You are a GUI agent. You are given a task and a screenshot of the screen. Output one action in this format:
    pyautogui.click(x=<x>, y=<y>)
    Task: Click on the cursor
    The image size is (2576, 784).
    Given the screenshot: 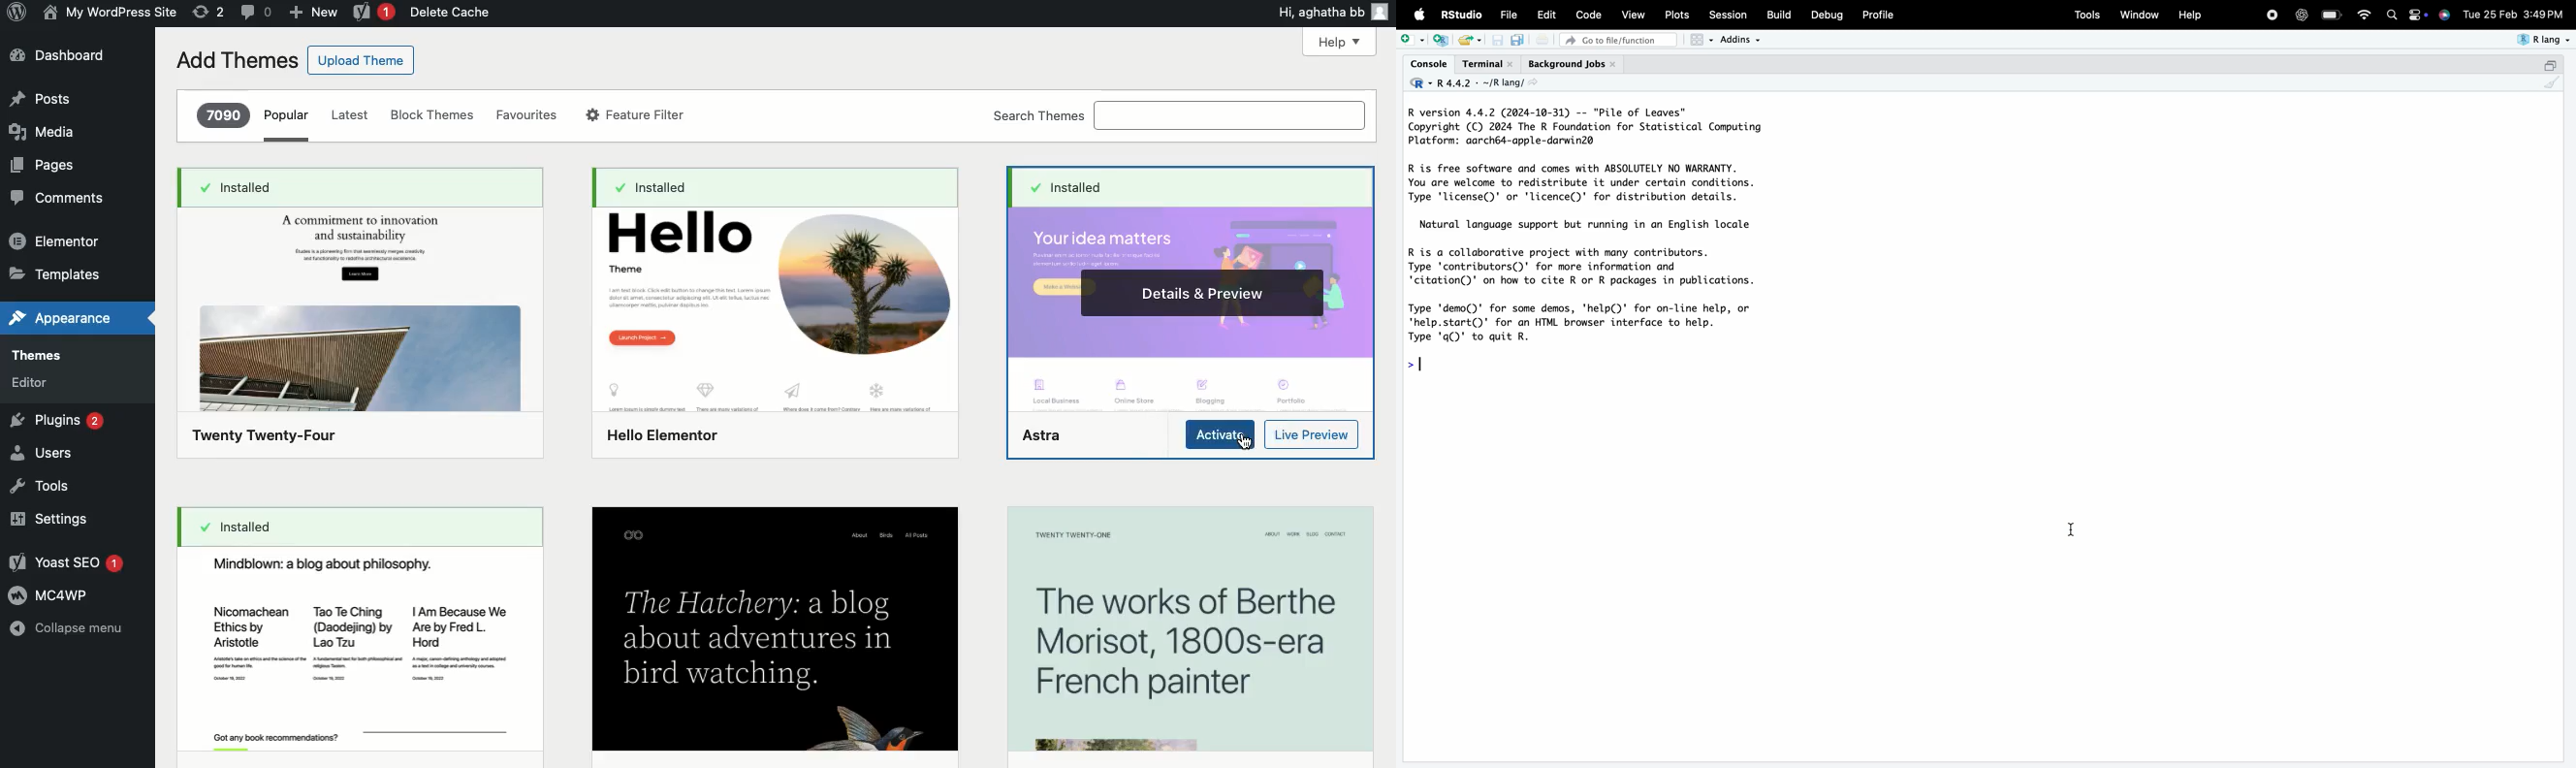 What is the action you would take?
    pyautogui.click(x=1246, y=440)
    